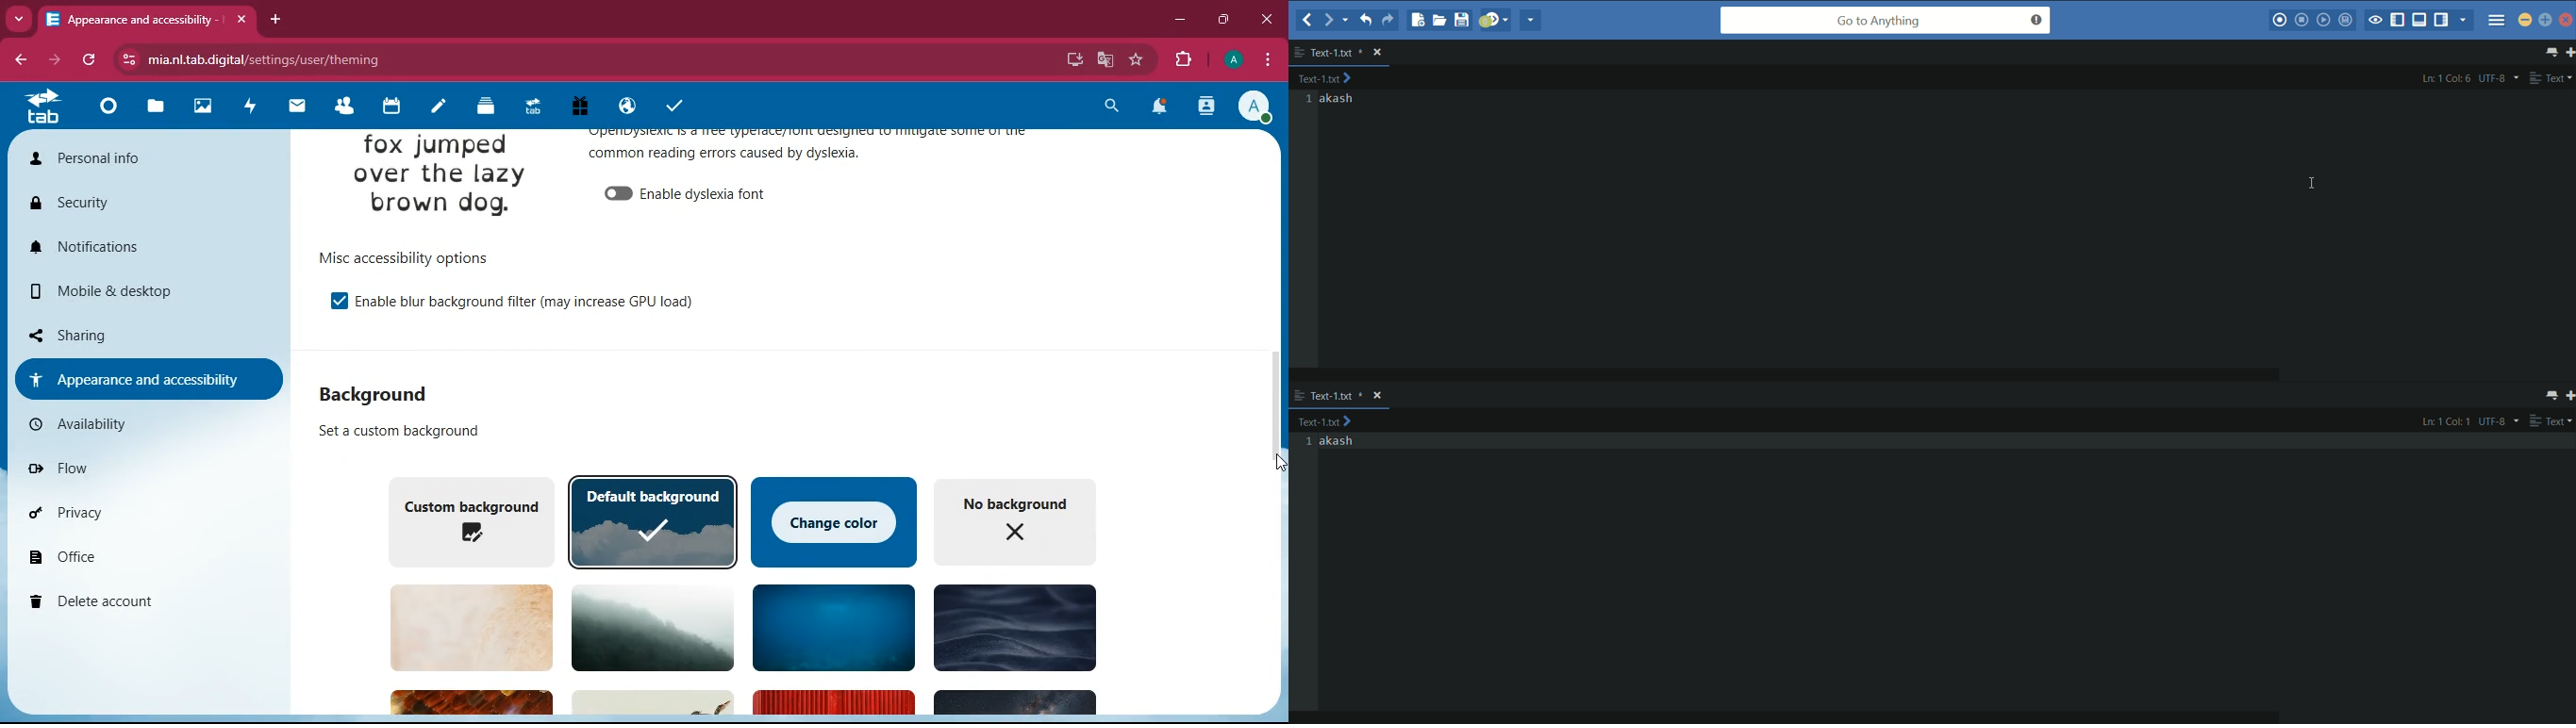 The height and width of the screenshot is (728, 2576). Describe the element at coordinates (650, 518) in the screenshot. I see `default` at that location.